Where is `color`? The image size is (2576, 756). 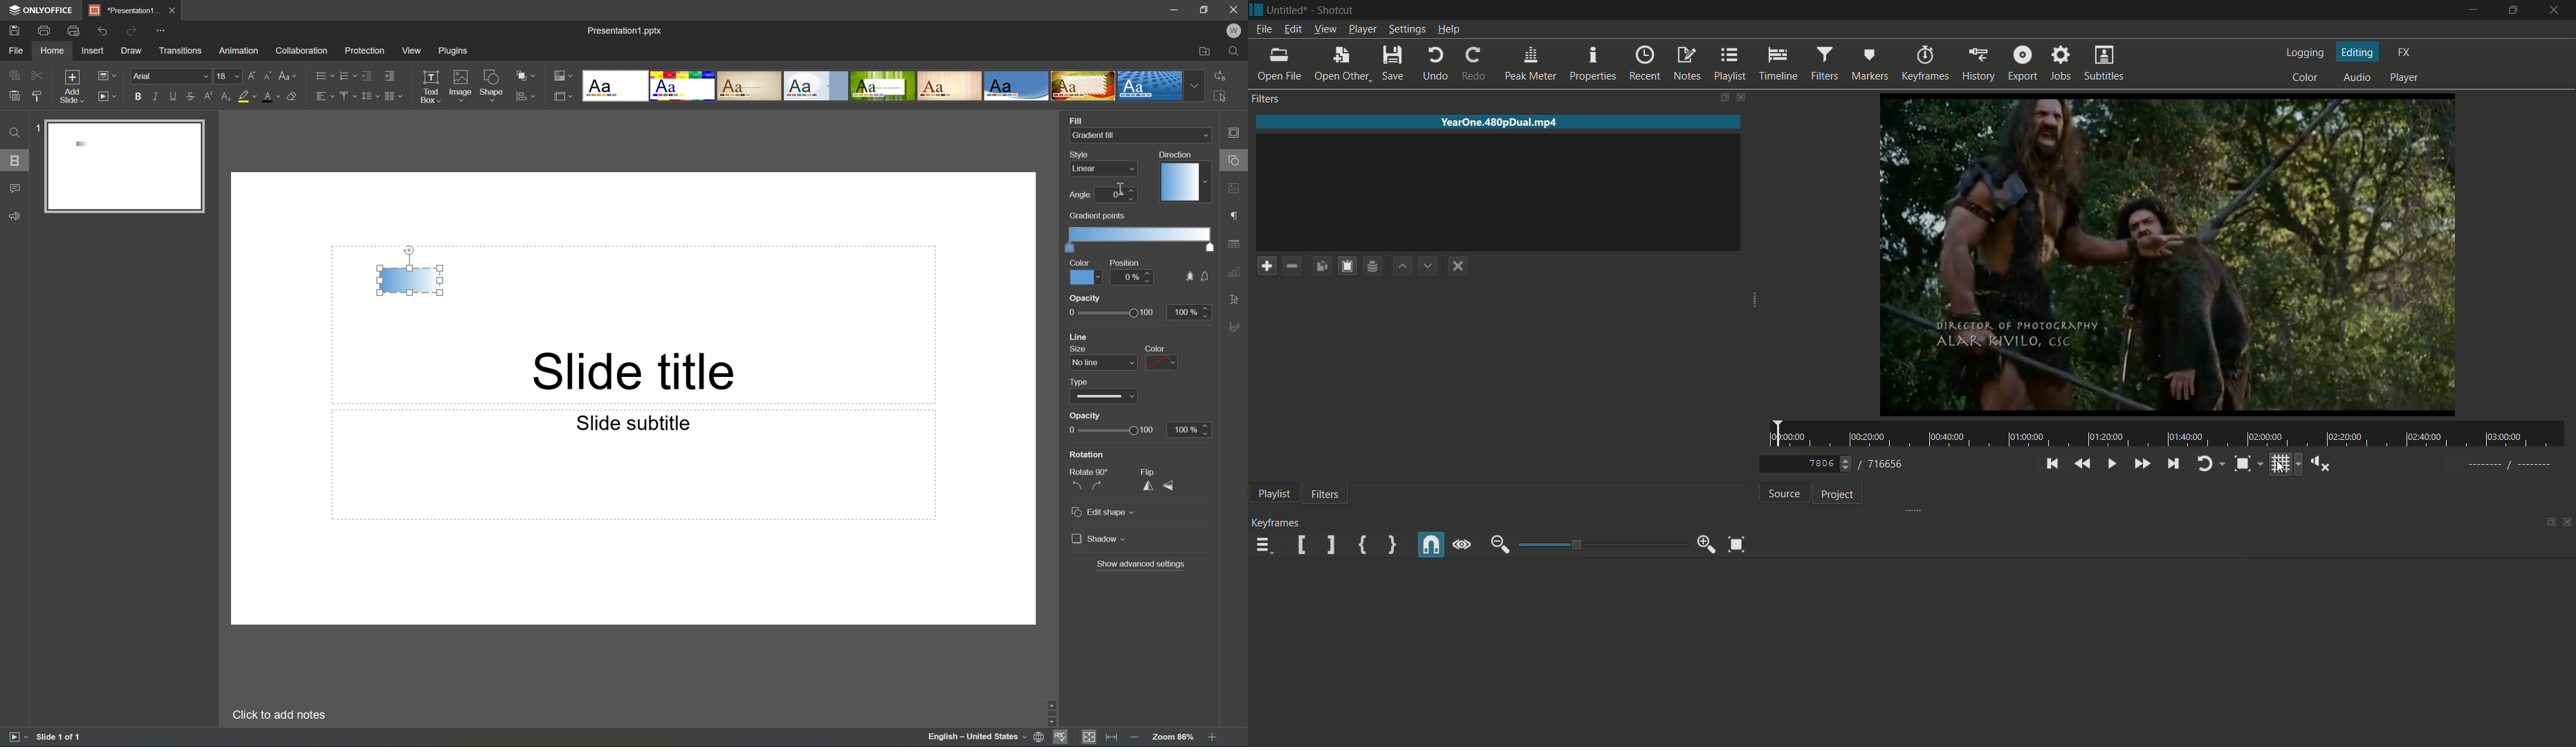 color is located at coordinates (1152, 348).